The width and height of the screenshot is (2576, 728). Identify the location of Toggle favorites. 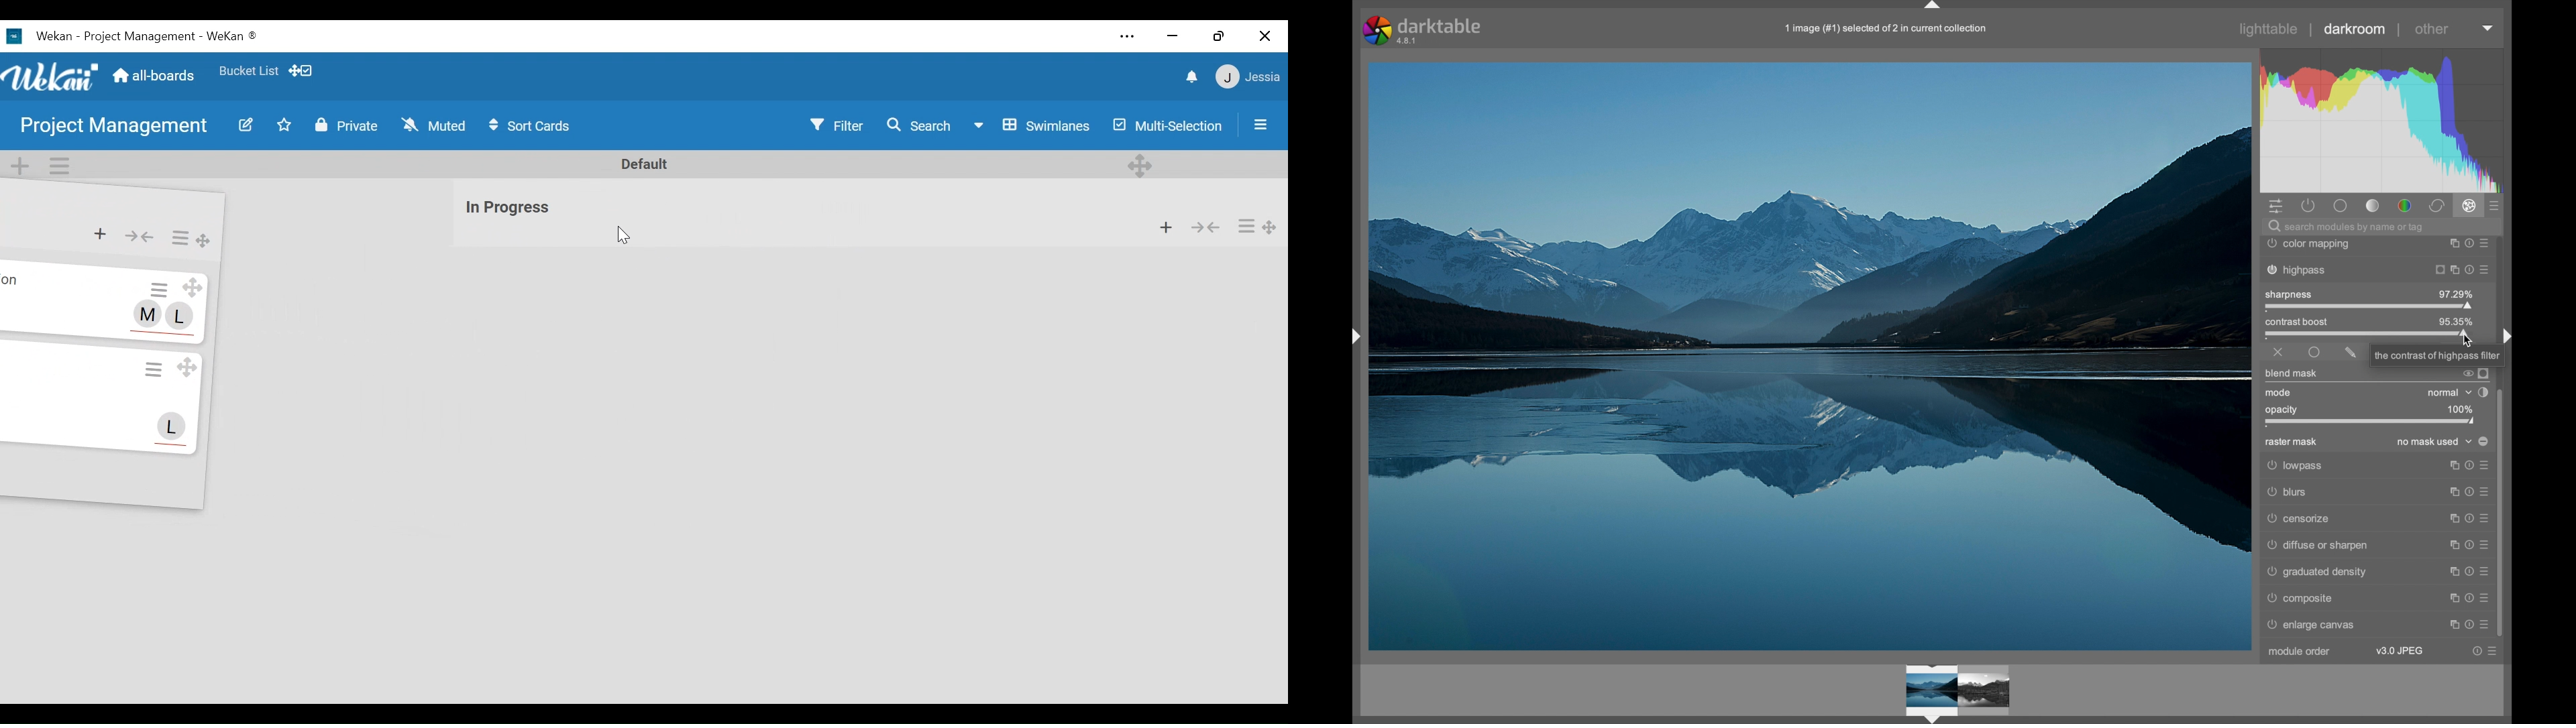
(283, 125).